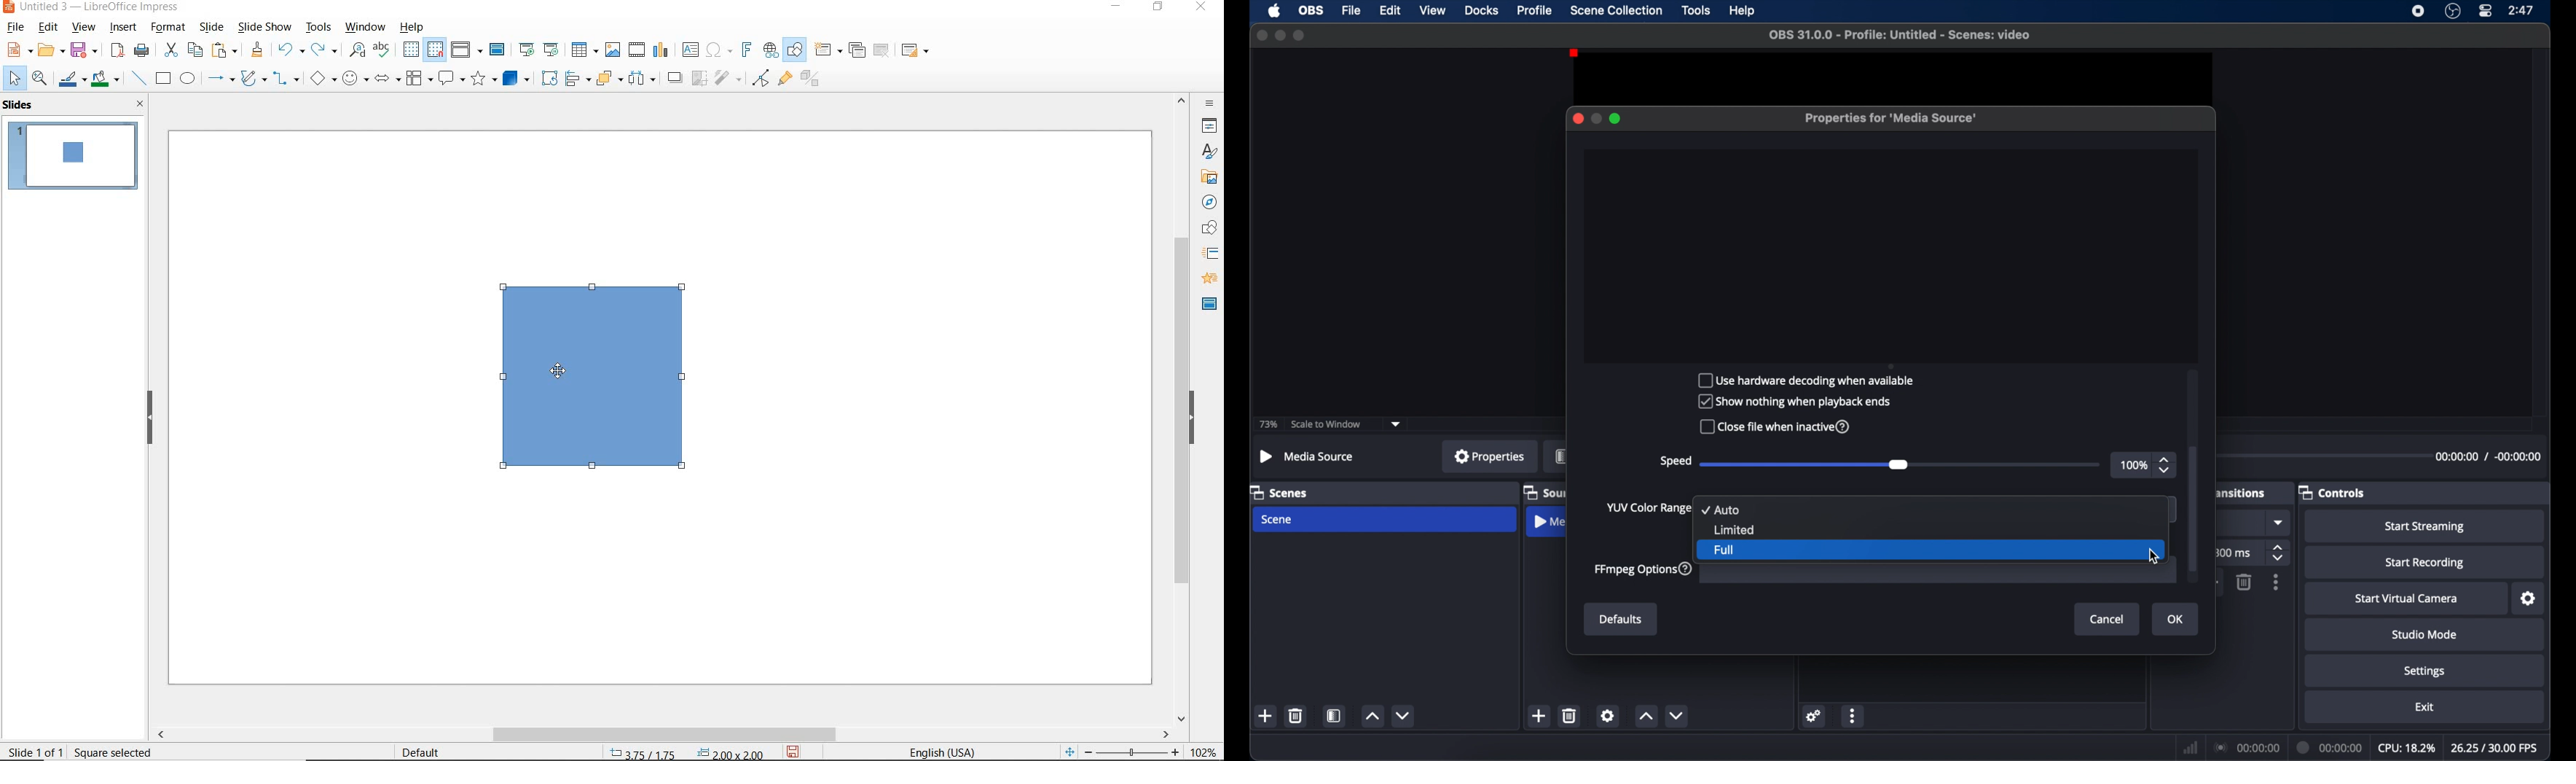 The width and height of the screenshot is (2576, 784). What do you see at coordinates (413, 27) in the screenshot?
I see `help` at bounding box center [413, 27].